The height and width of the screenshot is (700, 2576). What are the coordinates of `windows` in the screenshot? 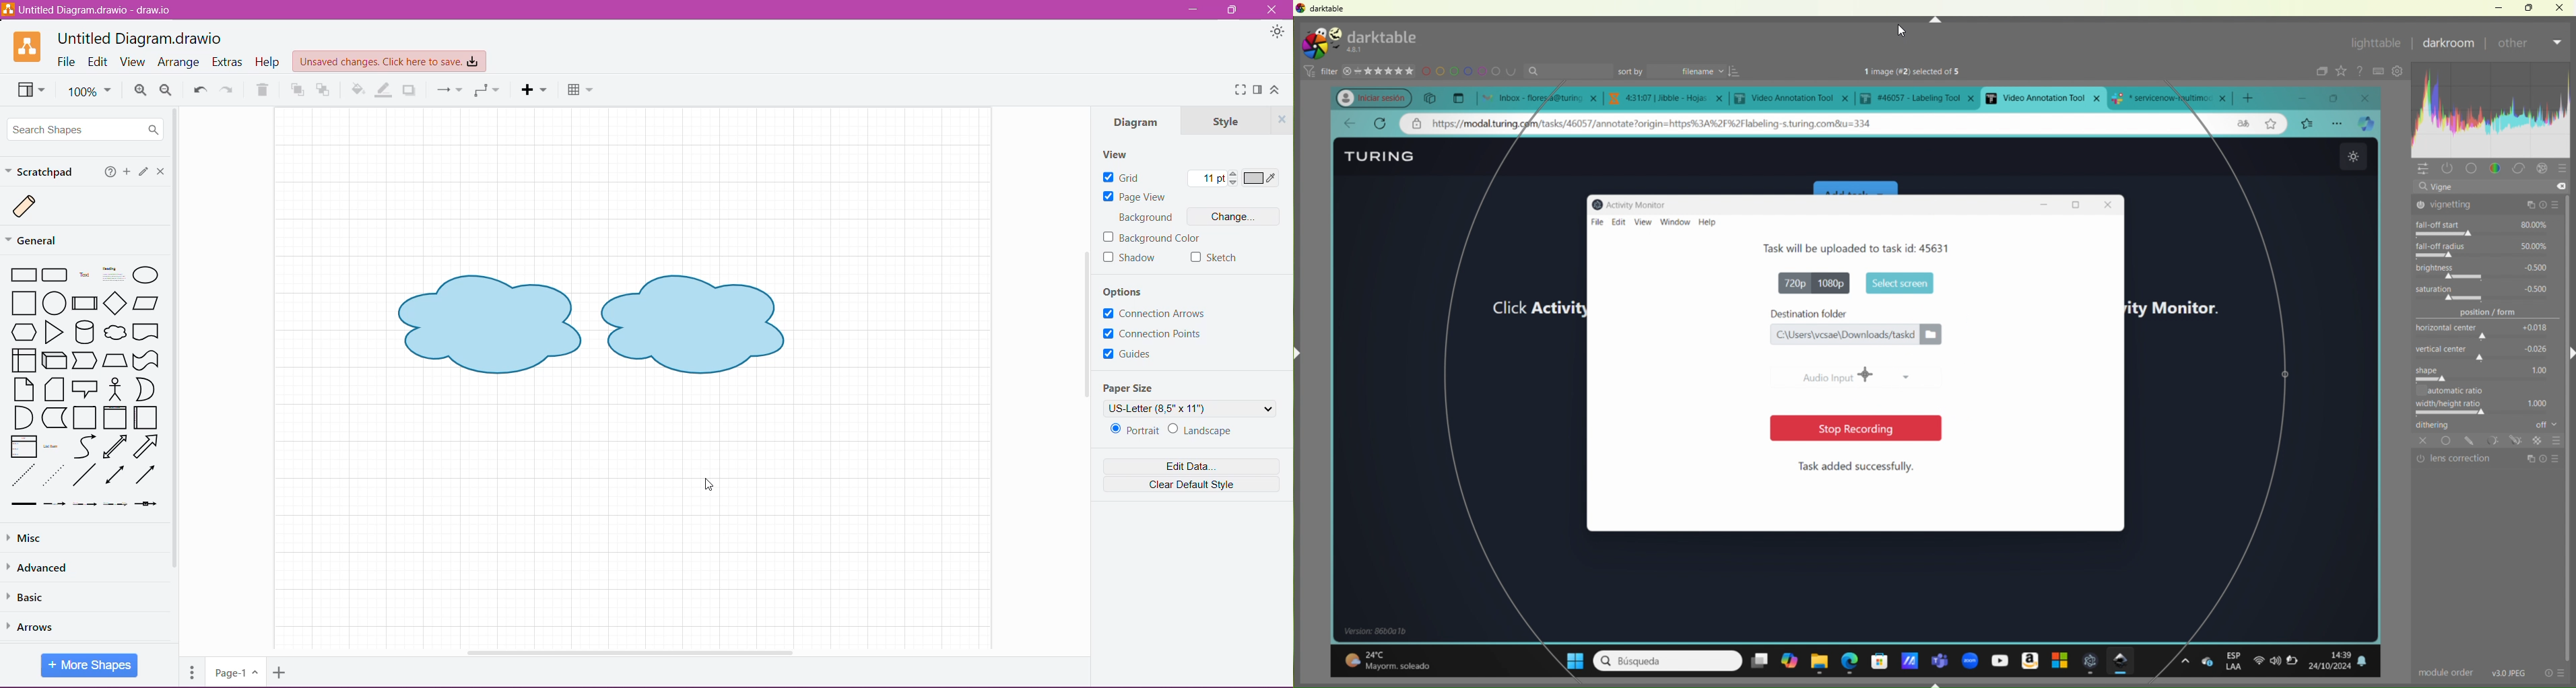 It's located at (2057, 661).